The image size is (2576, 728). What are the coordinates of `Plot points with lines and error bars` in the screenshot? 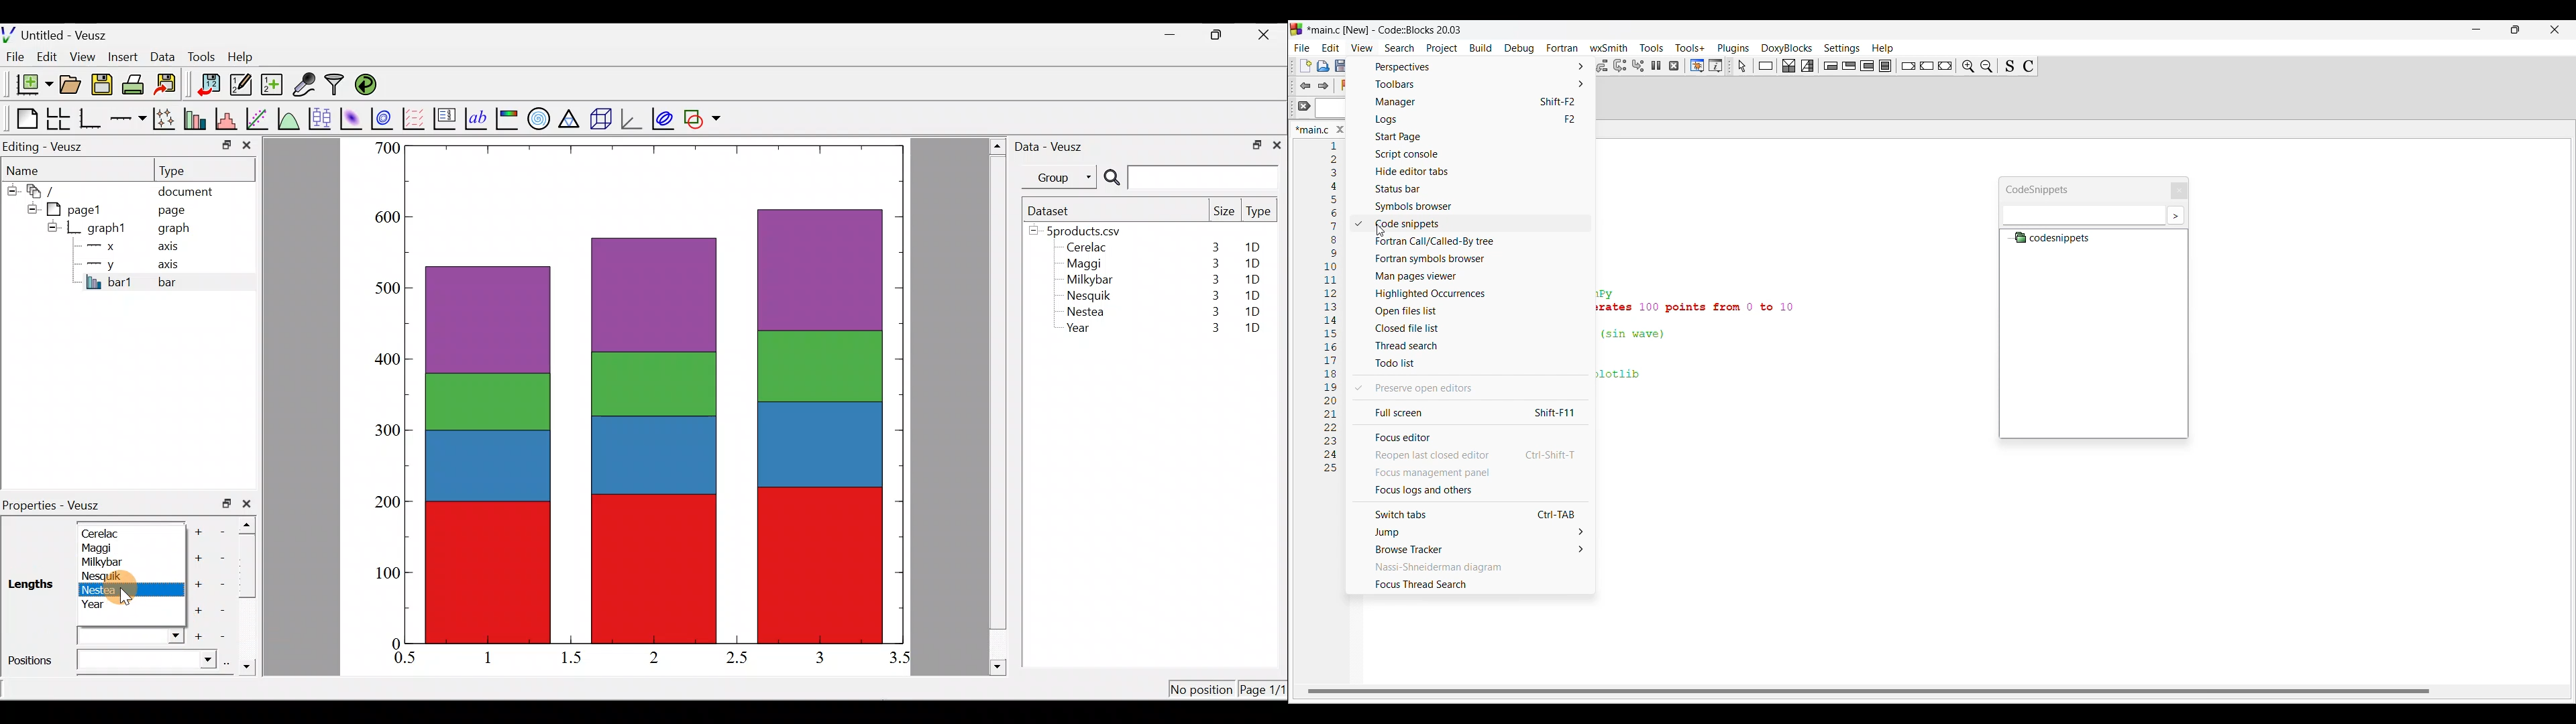 It's located at (166, 119).